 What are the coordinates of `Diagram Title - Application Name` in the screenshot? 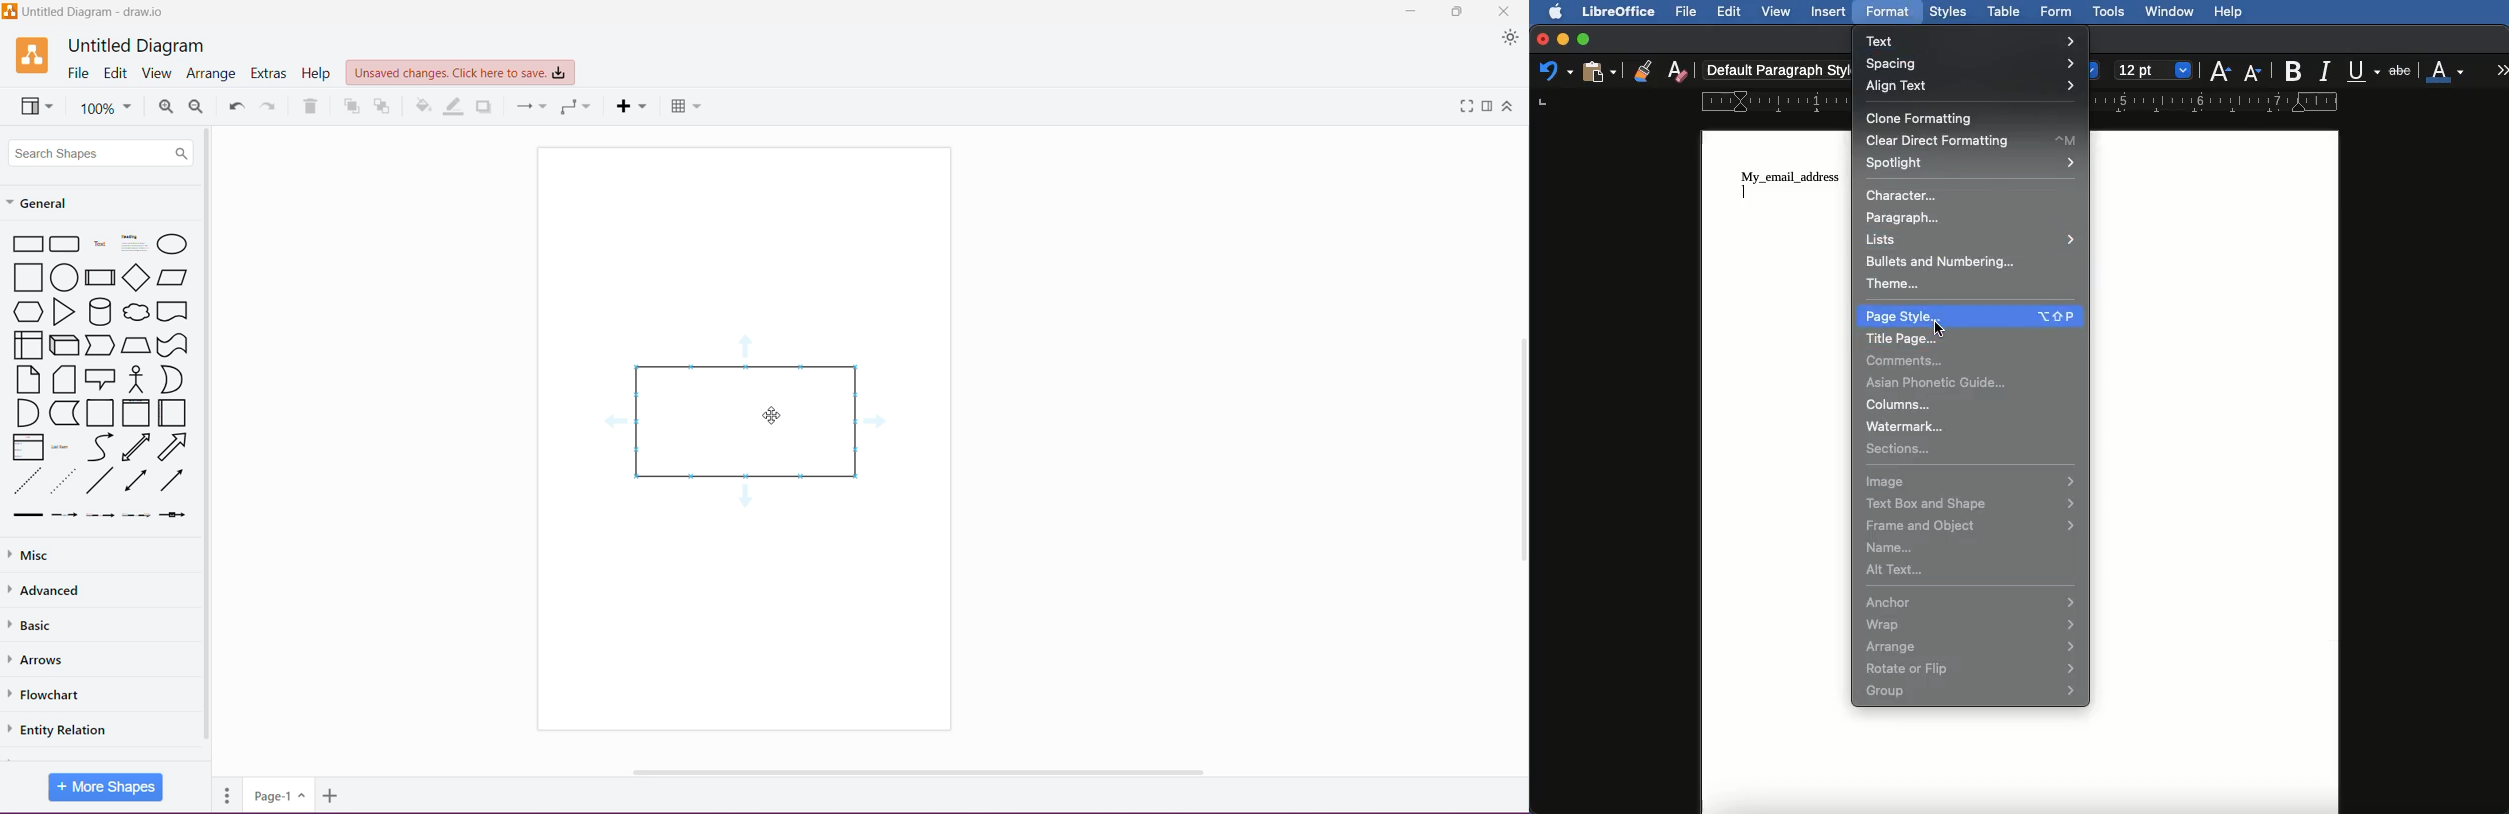 It's located at (85, 11).